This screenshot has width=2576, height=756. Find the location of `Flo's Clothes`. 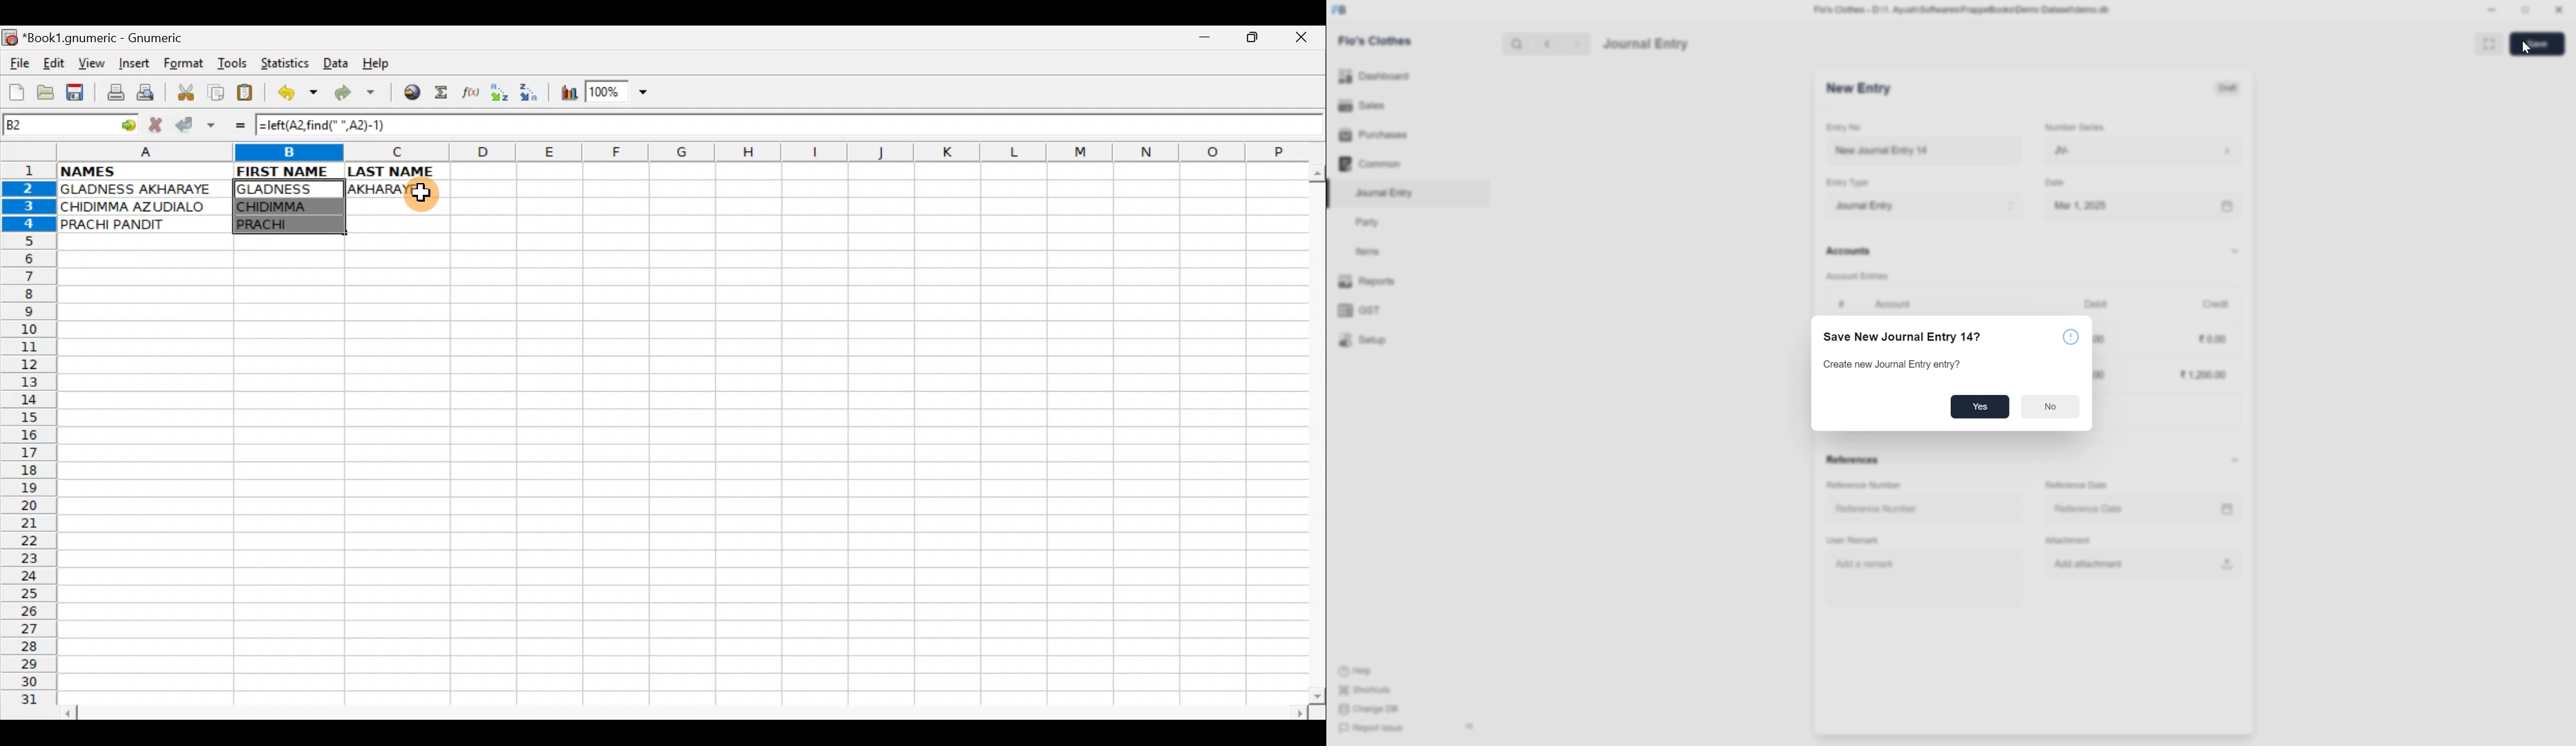

Flo's Clothes is located at coordinates (1377, 41).